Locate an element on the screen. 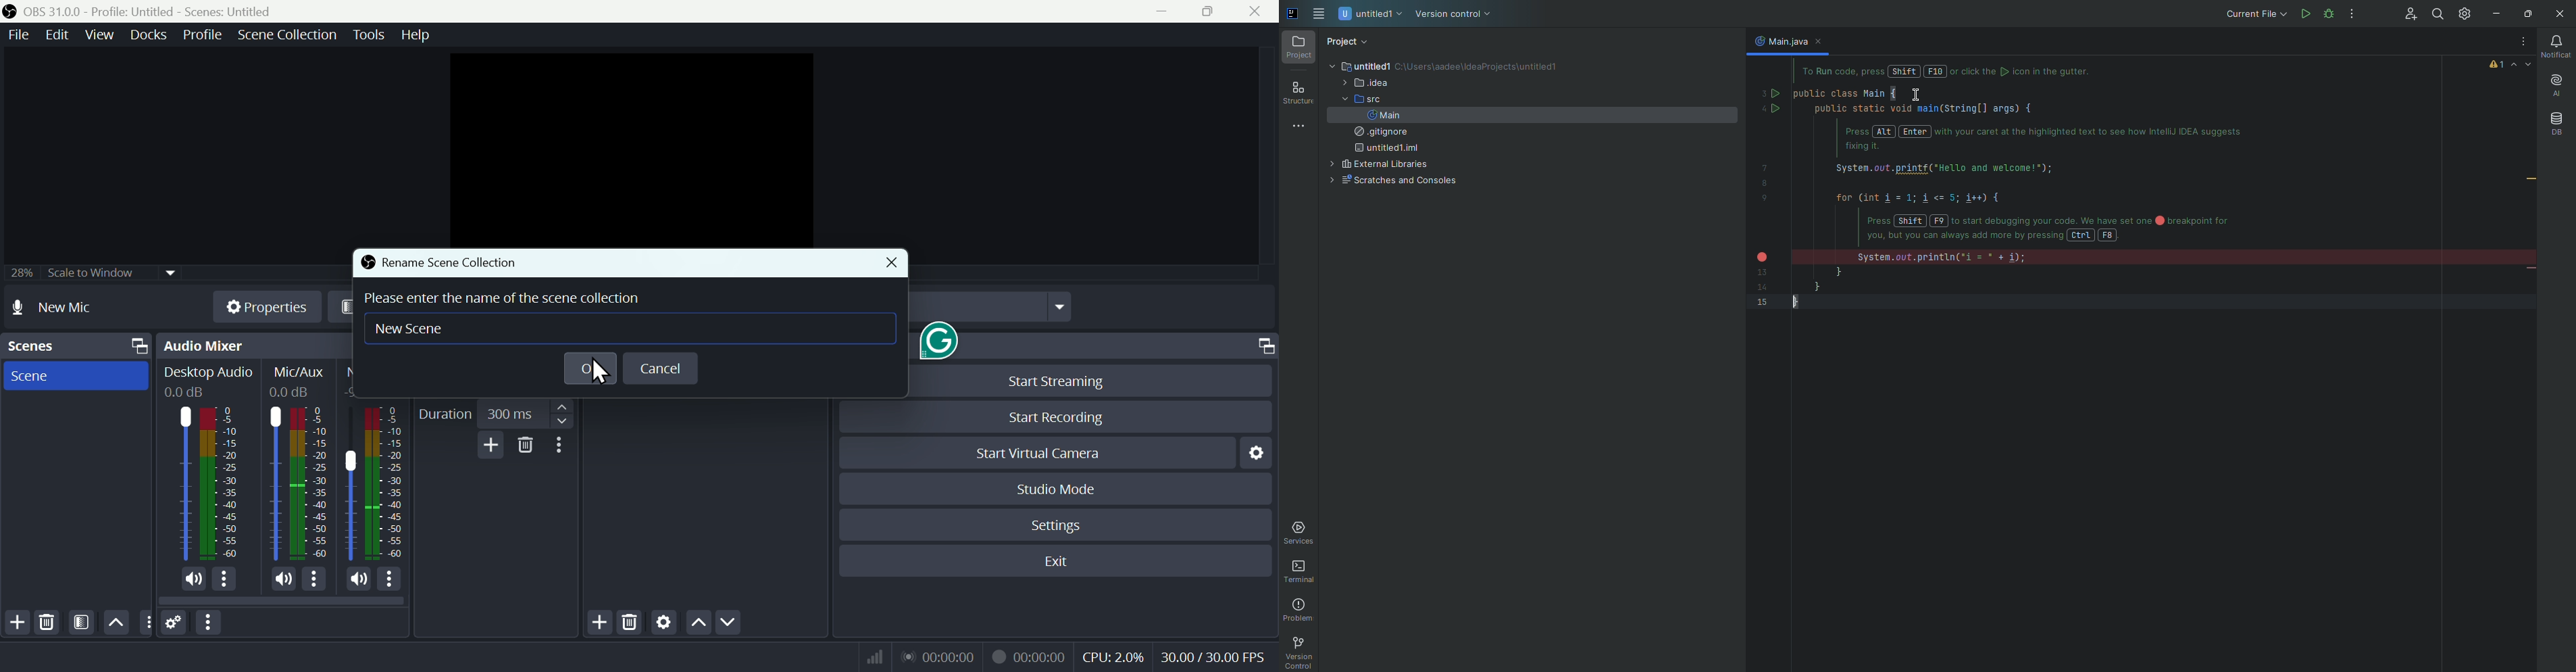 This screenshot has height=672, width=2576. Down is located at coordinates (732, 621).